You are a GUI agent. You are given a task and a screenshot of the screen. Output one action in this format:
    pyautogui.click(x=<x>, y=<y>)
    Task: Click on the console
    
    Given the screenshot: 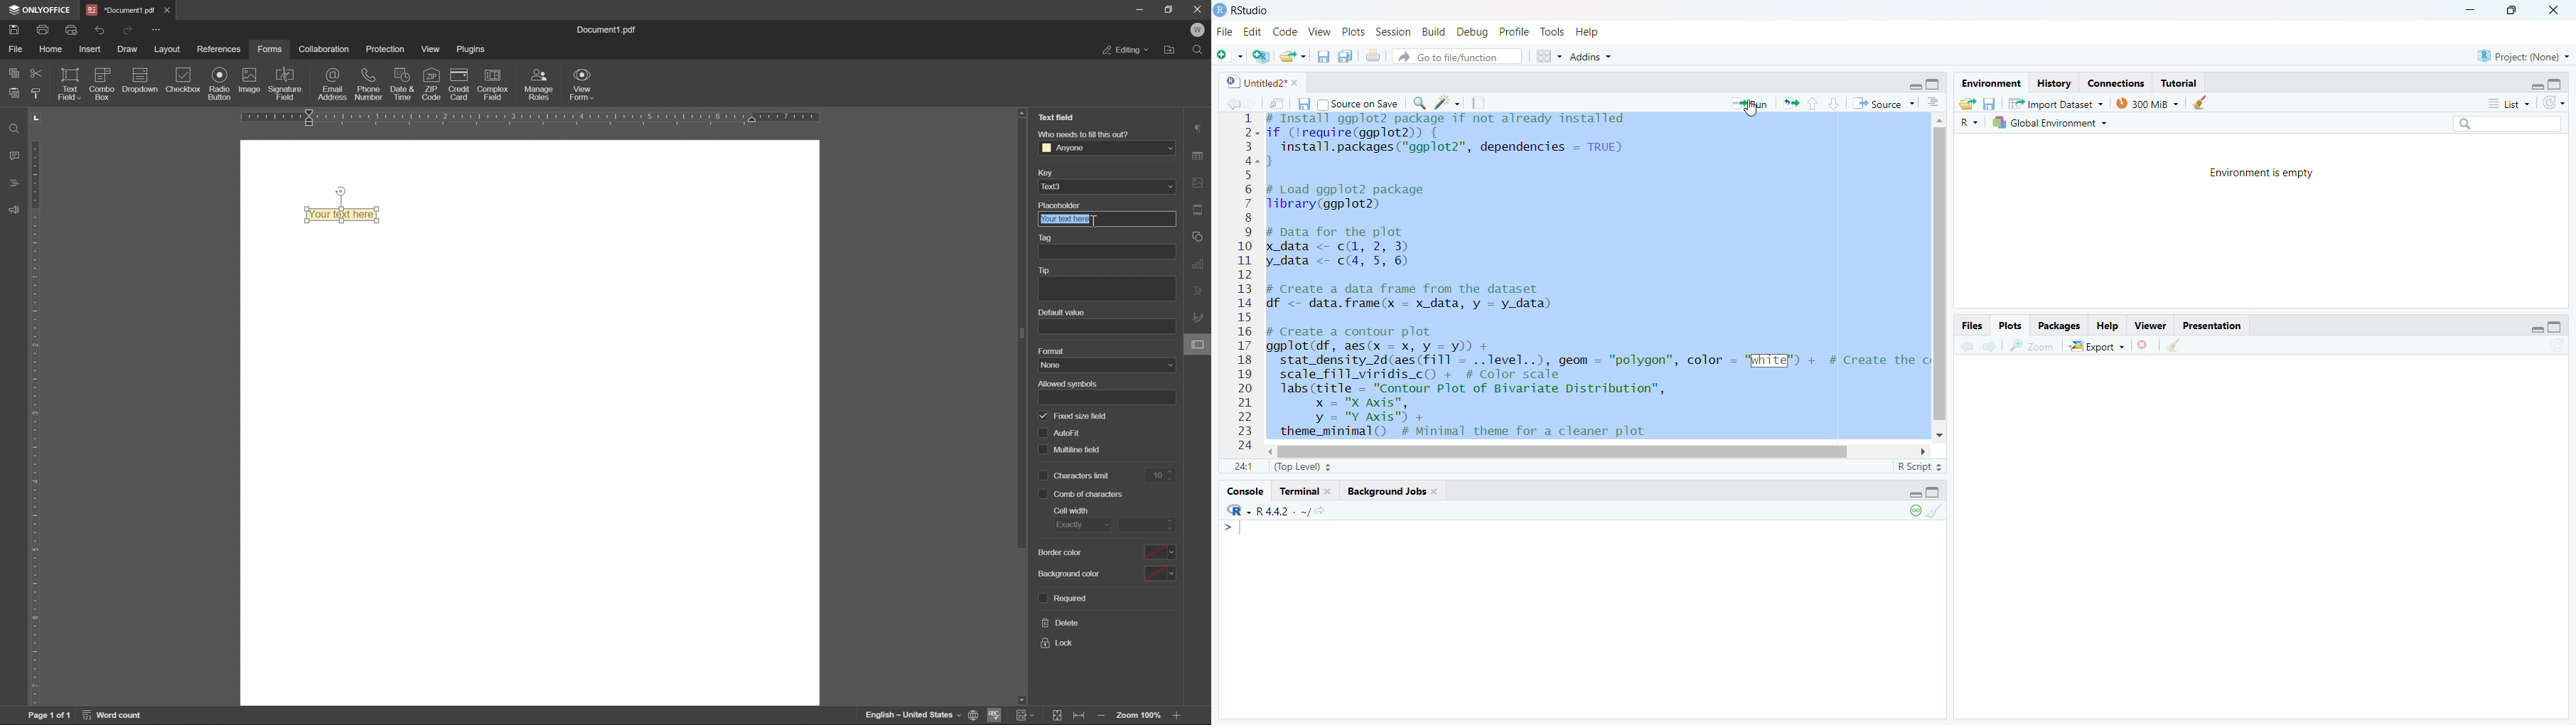 What is the action you would take?
    pyautogui.click(x=1246, y=494)
    